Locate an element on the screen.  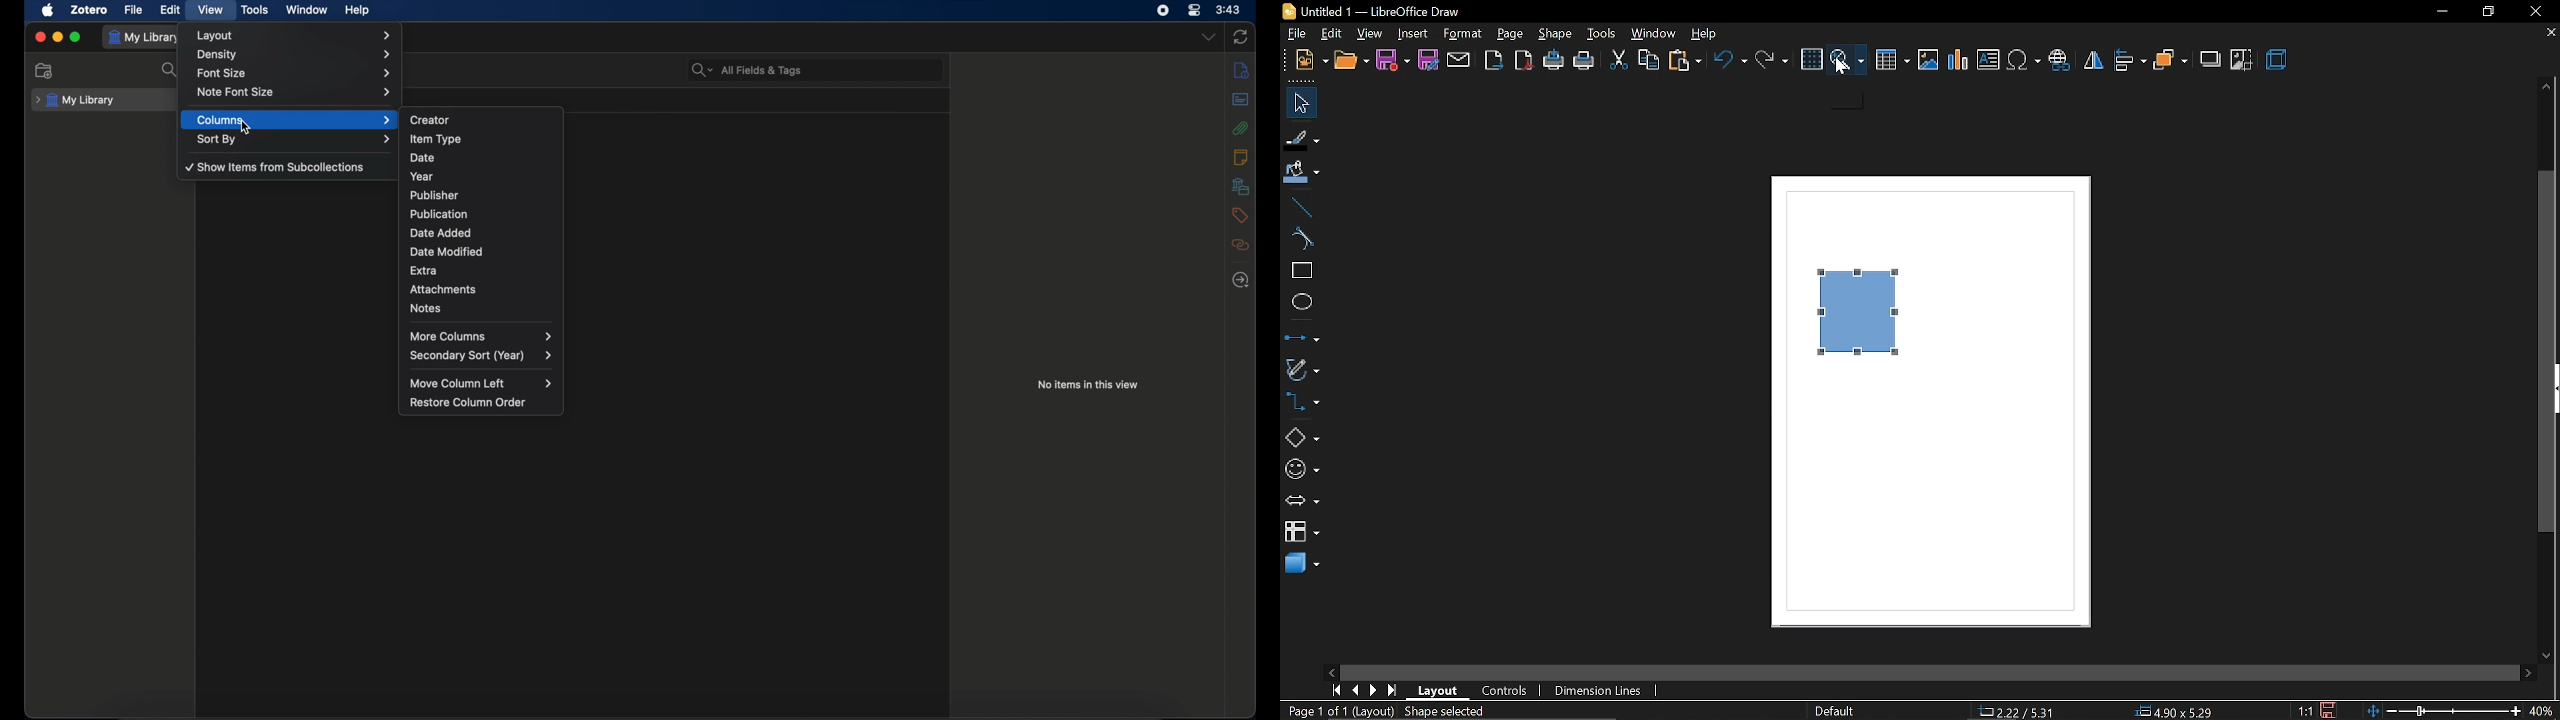
move left is located at coordinates (1331, 672).